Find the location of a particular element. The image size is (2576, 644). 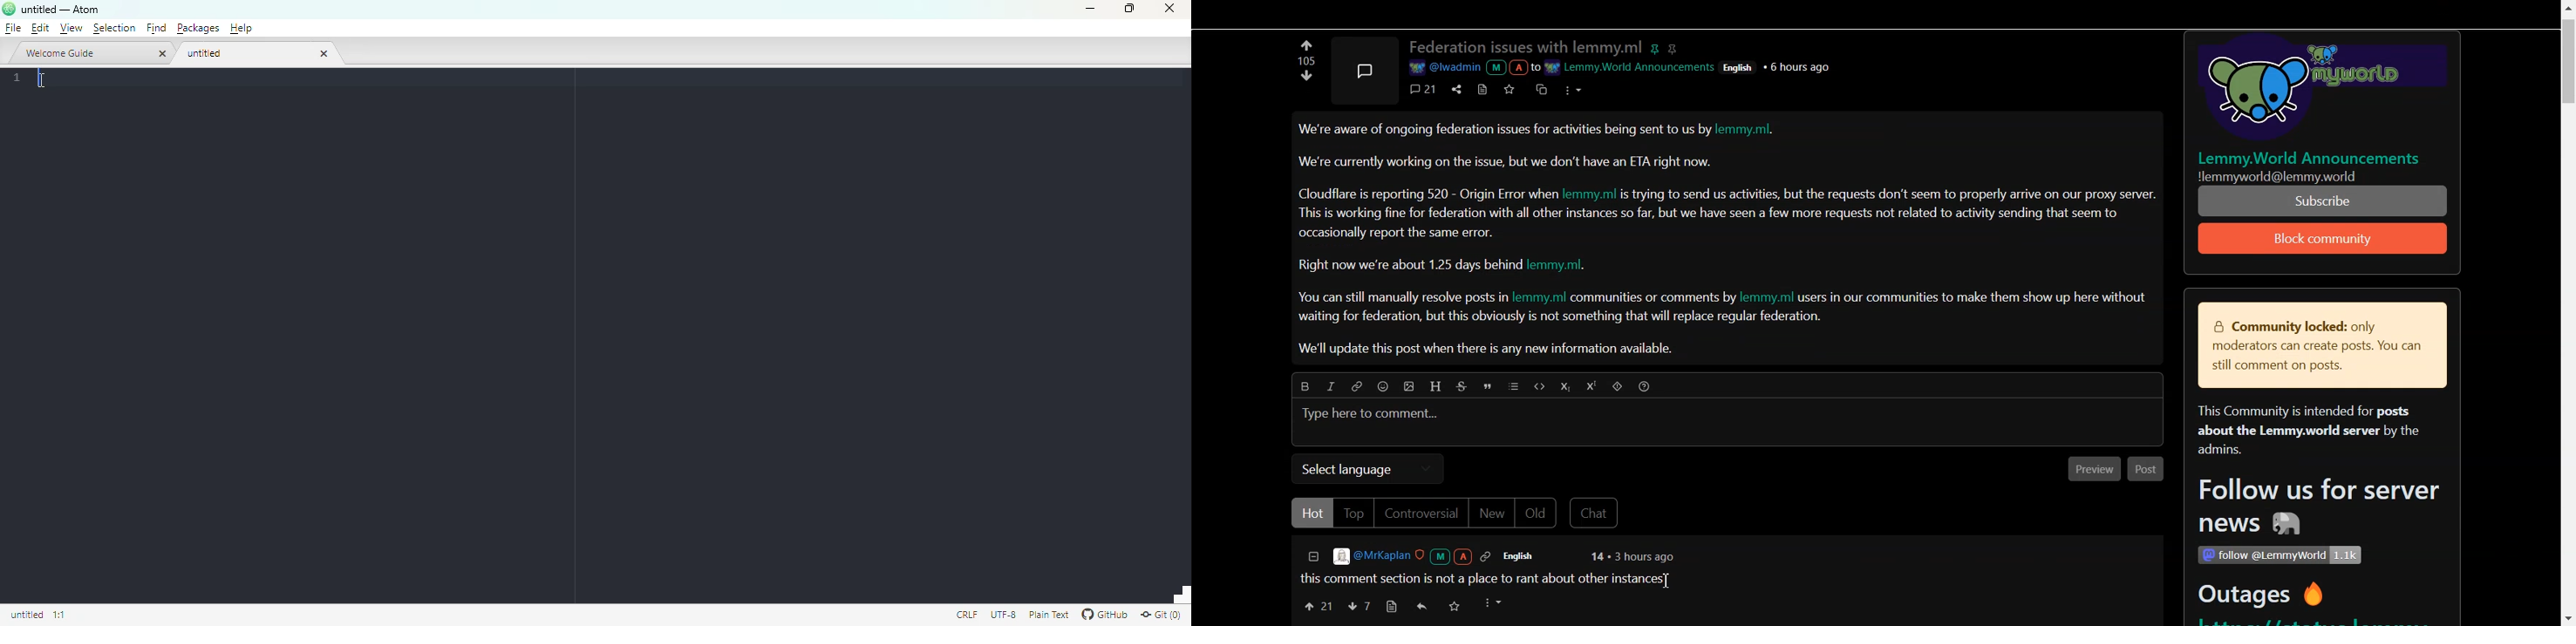

Cloudflare is reporting 520 - Origin Error wher is located at coordinates (1429, 193).